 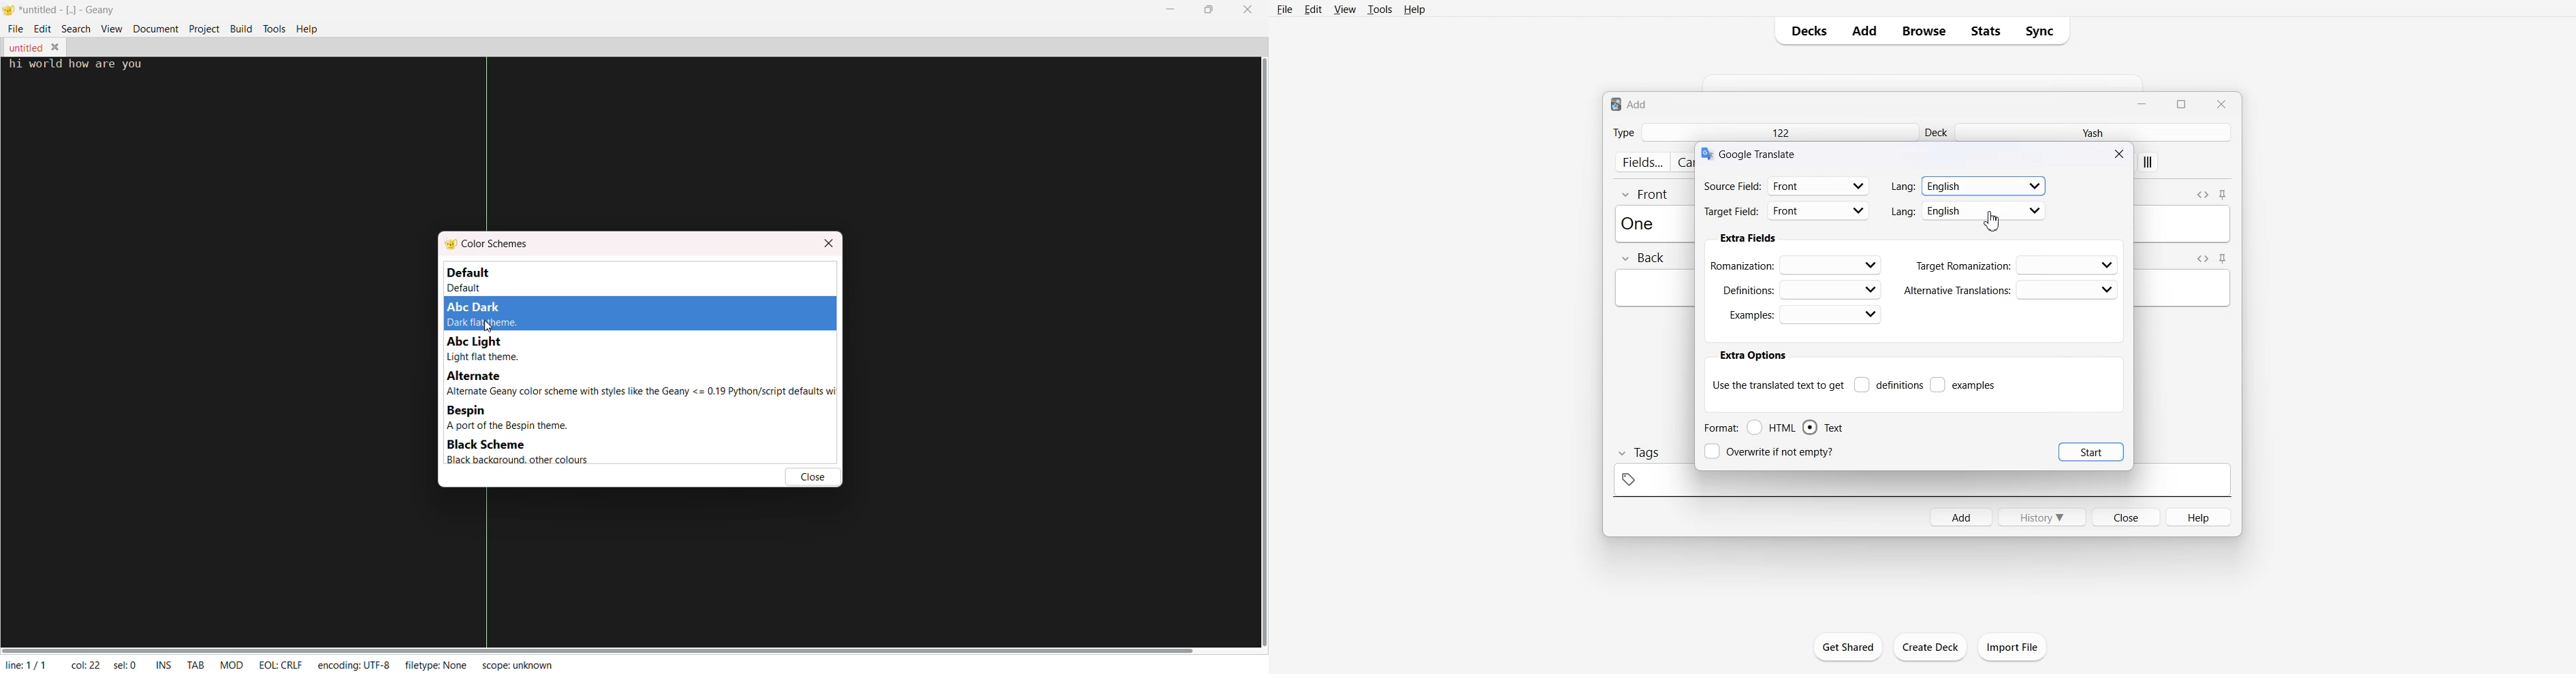 What do you see at coordinates (75, 28) in the screenshot?
I see `search` at bounding box center [75, 28].